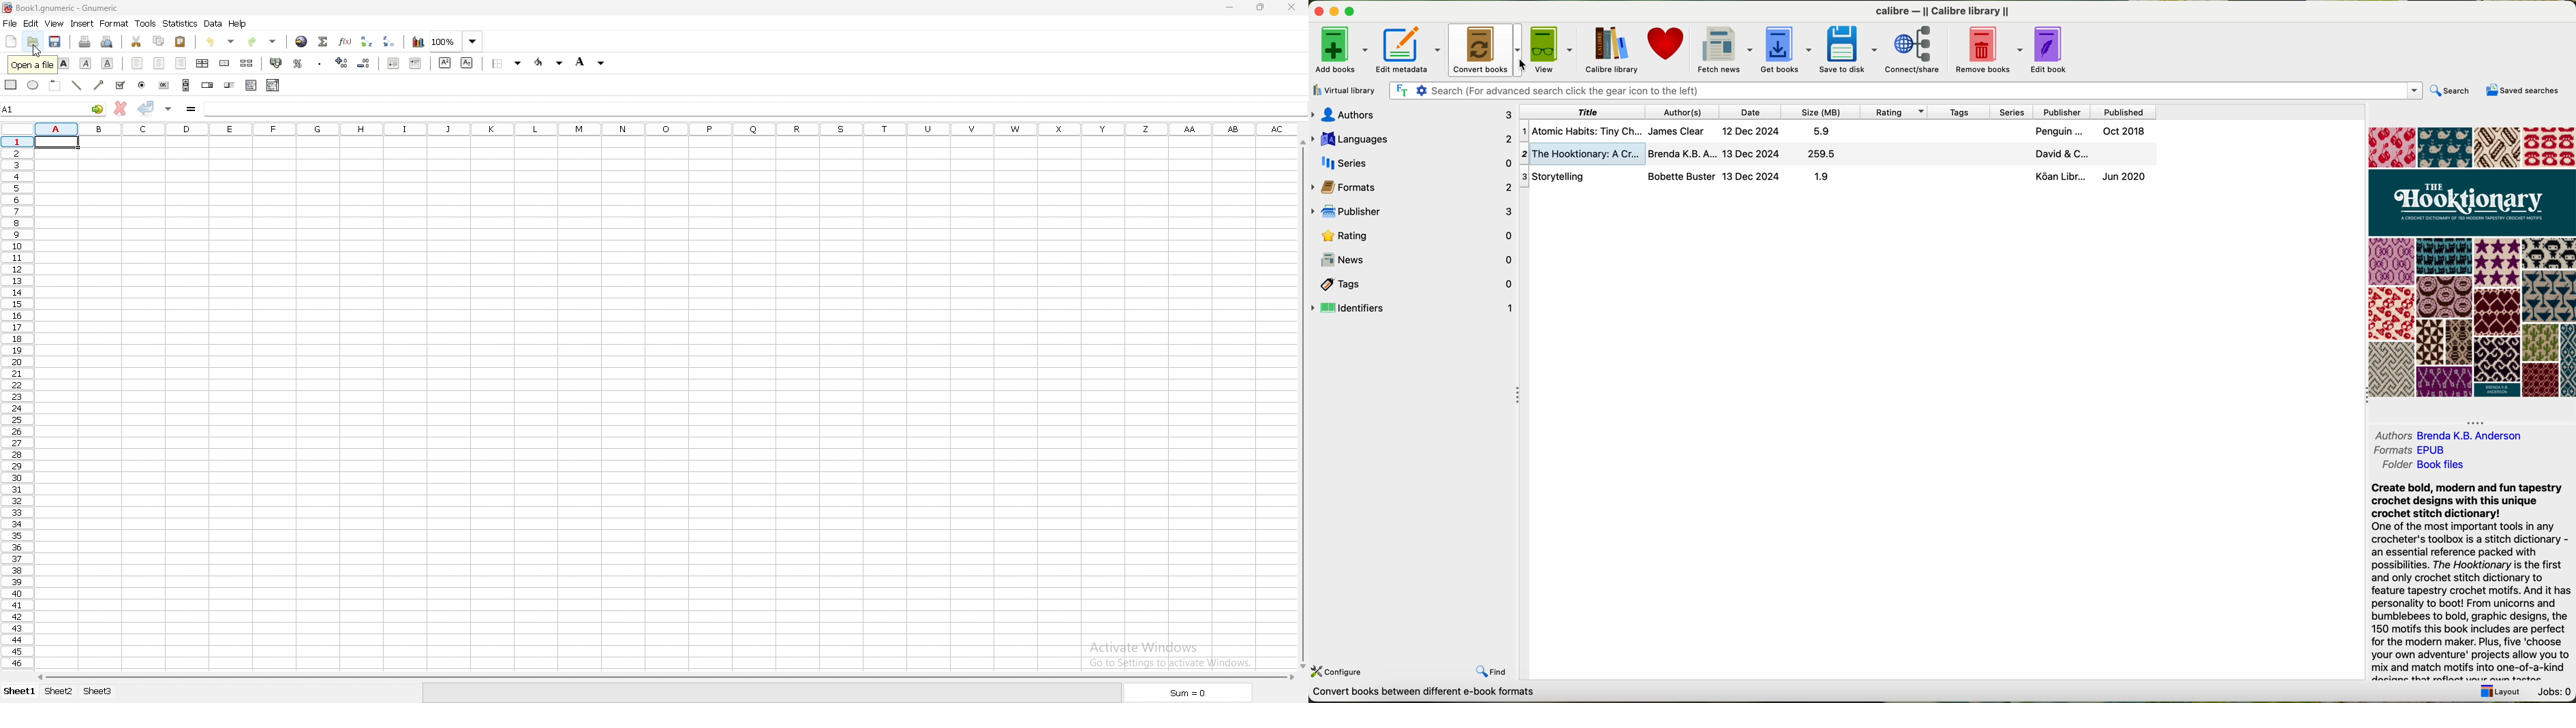 The width and height of the screenshot is (2576, 728). I want to click on scroll bar, so click(665, 677).